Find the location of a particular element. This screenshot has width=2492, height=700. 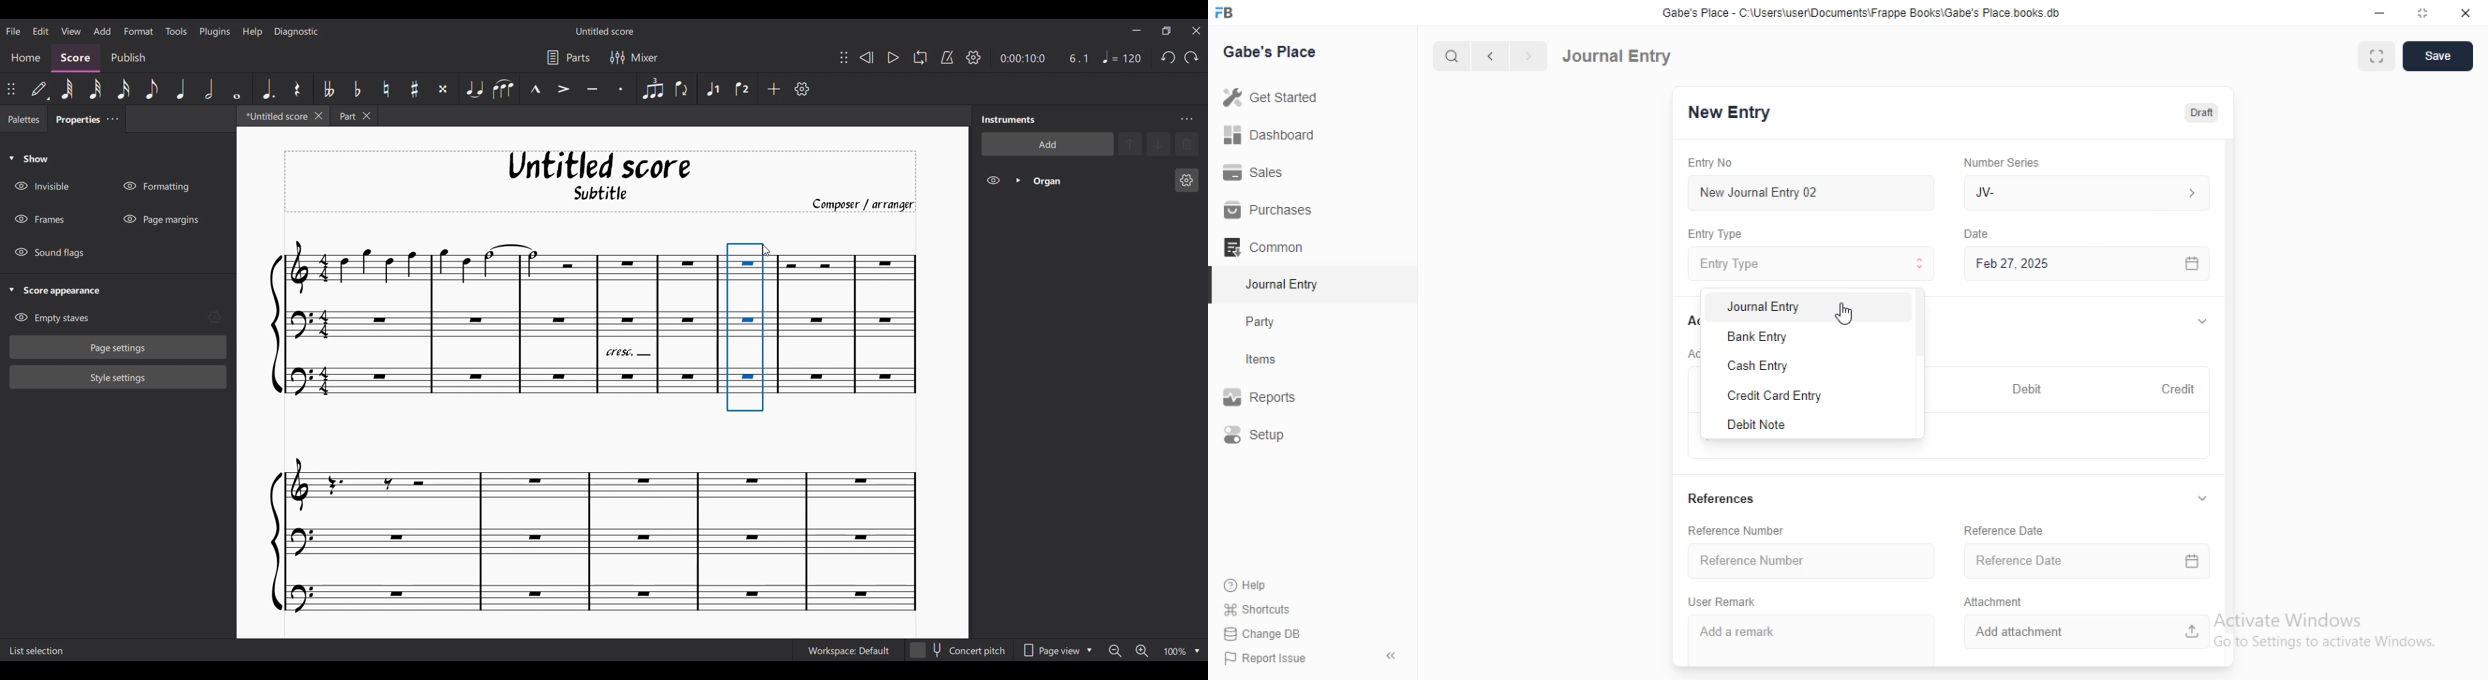

Hide is located at coordinates (2202, 499).